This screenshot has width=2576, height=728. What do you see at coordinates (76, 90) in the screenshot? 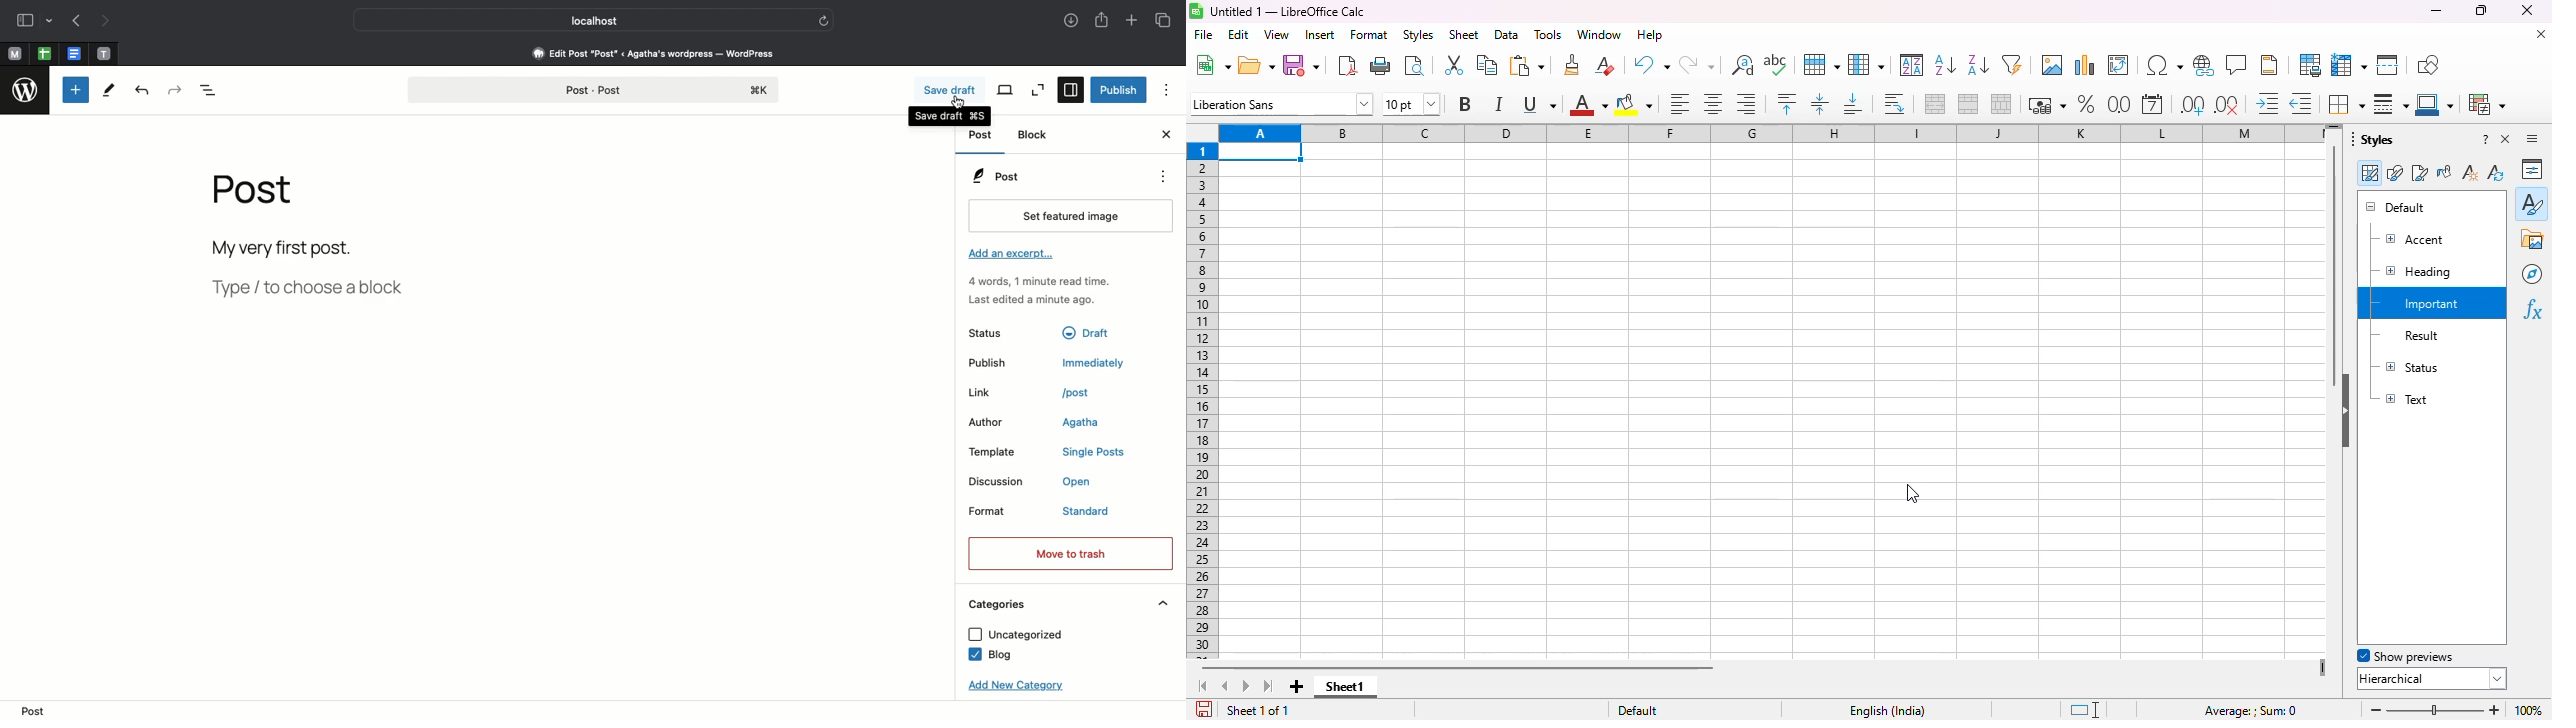
I see `Toggle block inserter` at bounding box center [76, 90].